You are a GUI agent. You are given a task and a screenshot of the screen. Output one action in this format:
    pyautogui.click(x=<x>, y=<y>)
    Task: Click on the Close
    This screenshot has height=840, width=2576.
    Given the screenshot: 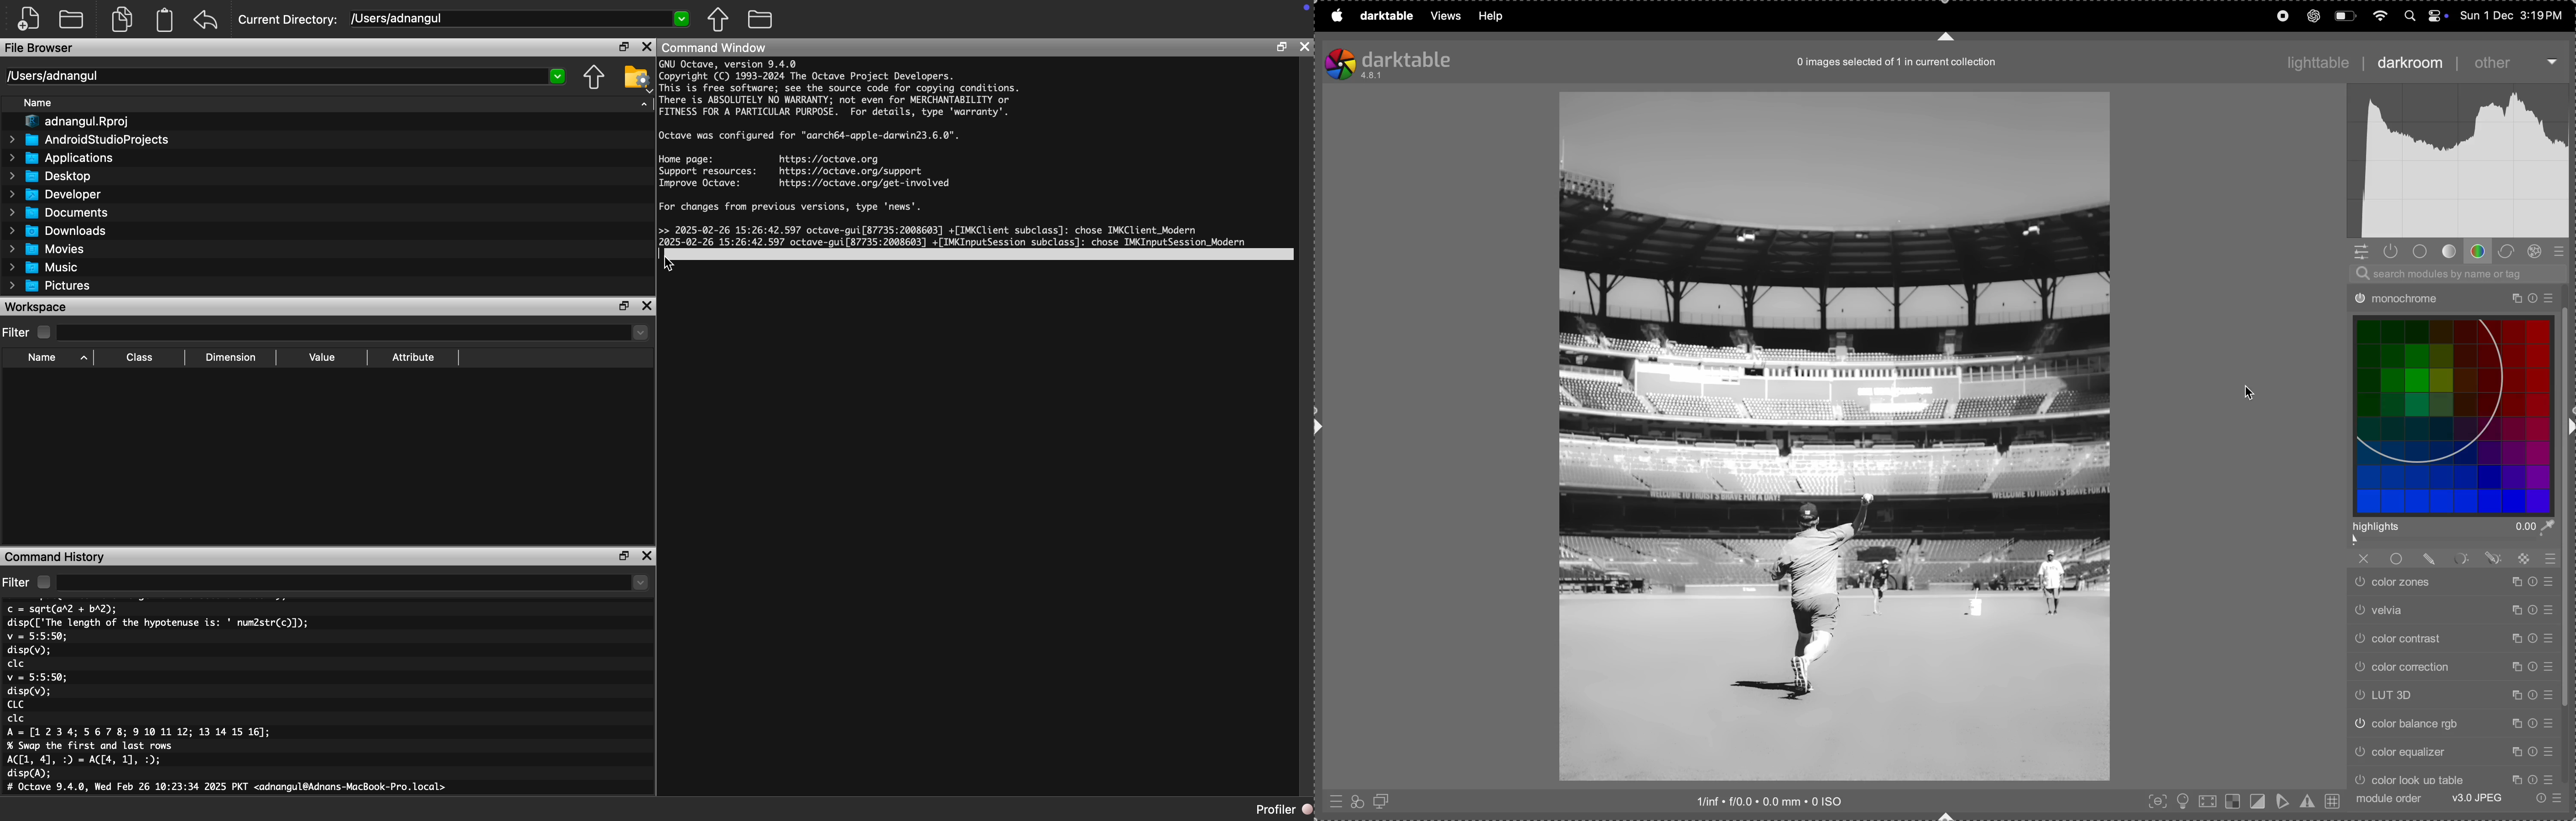 What is the action you would take?
    pyautogui.click(x=648, y=556)
    